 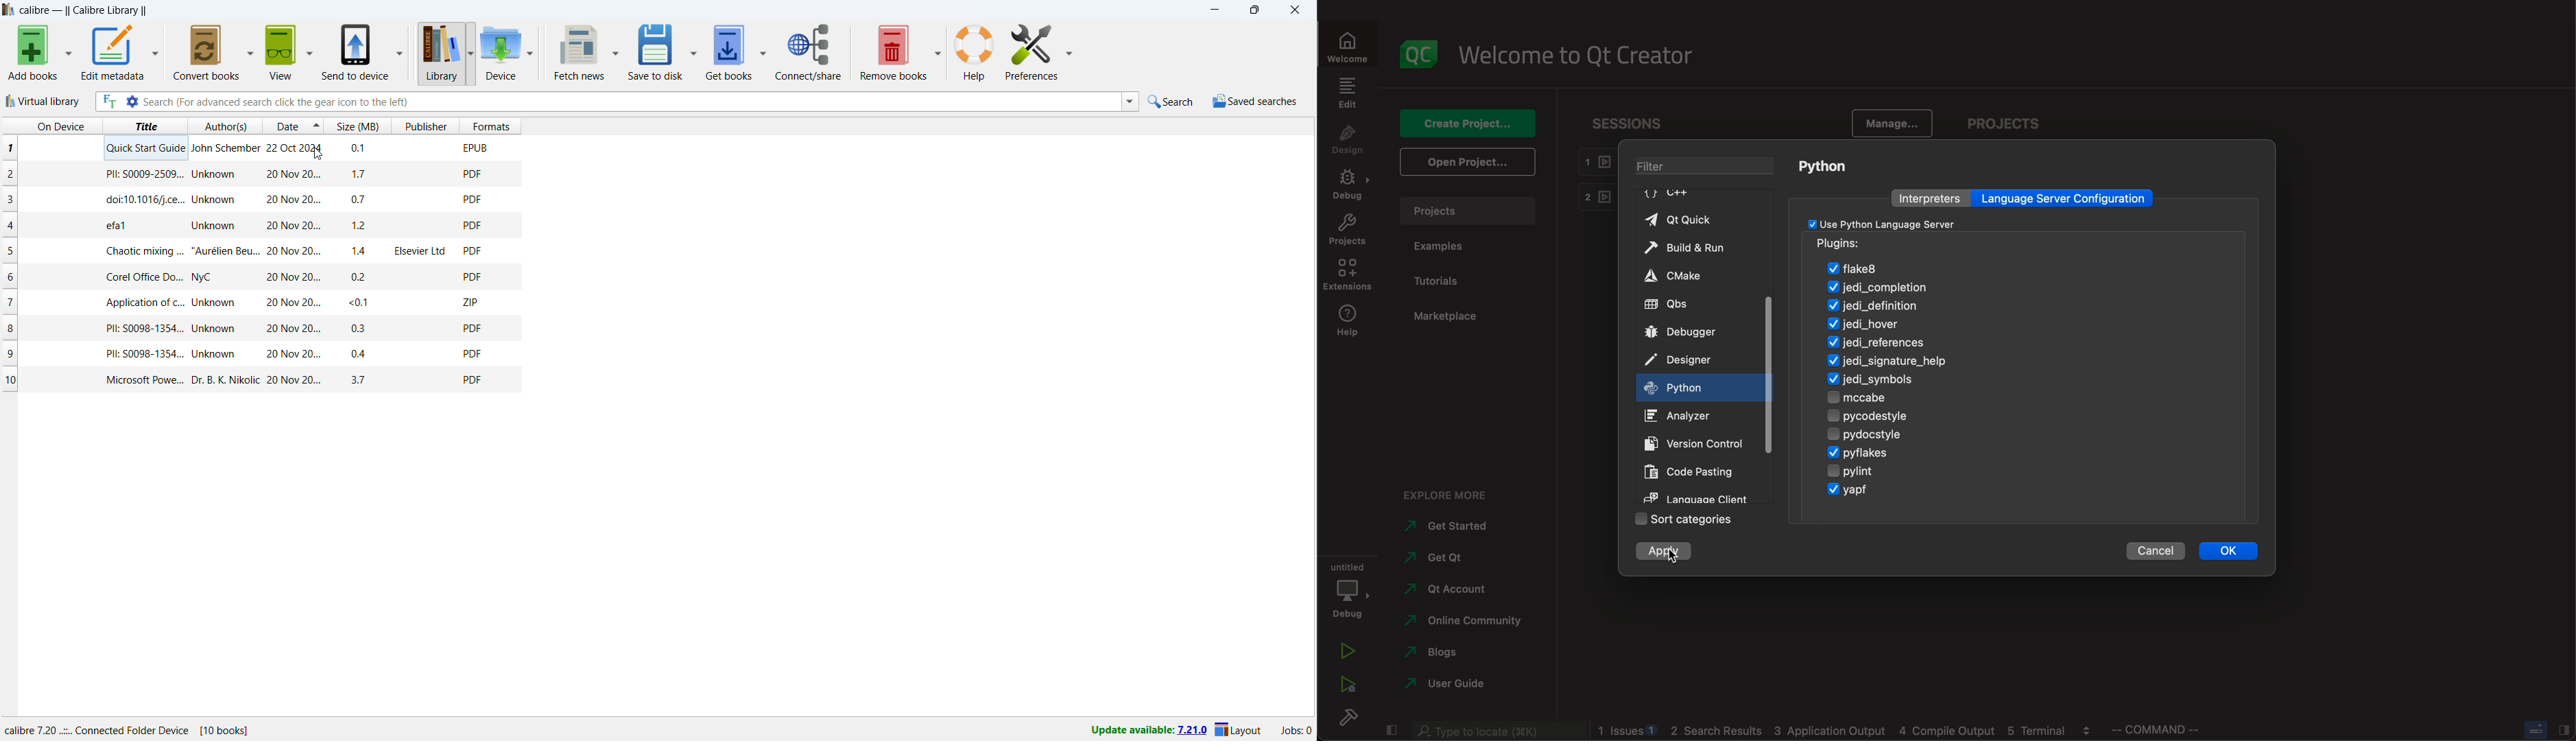 What do you see at coordinates (144, 126) in the screenshot?
I see `sort by title` at bounding box center [144, 126].